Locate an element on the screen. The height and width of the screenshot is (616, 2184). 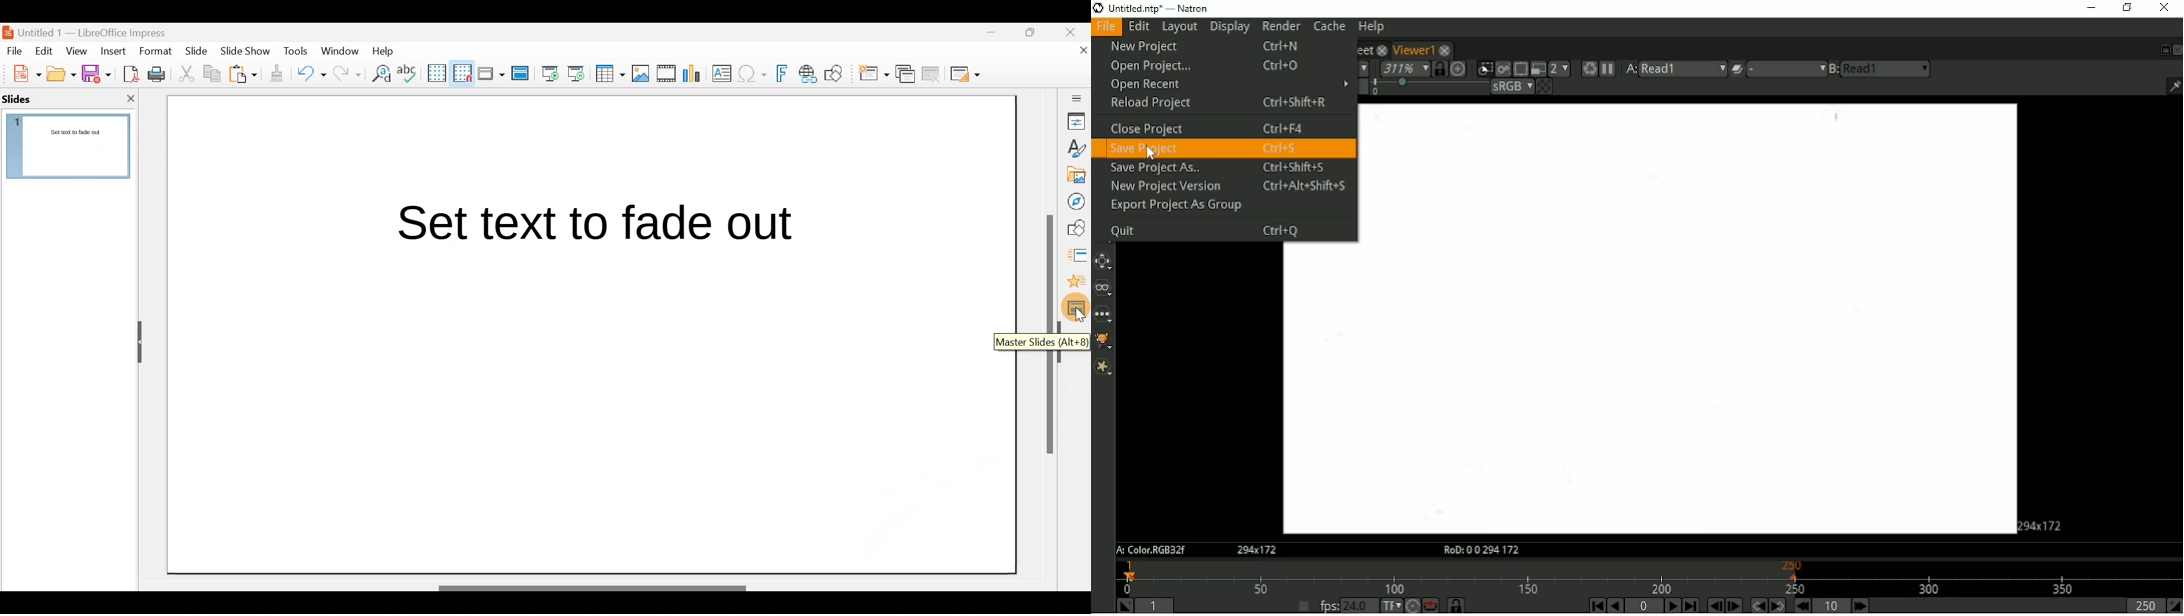
Minimise is located at coordinates (990, 38).